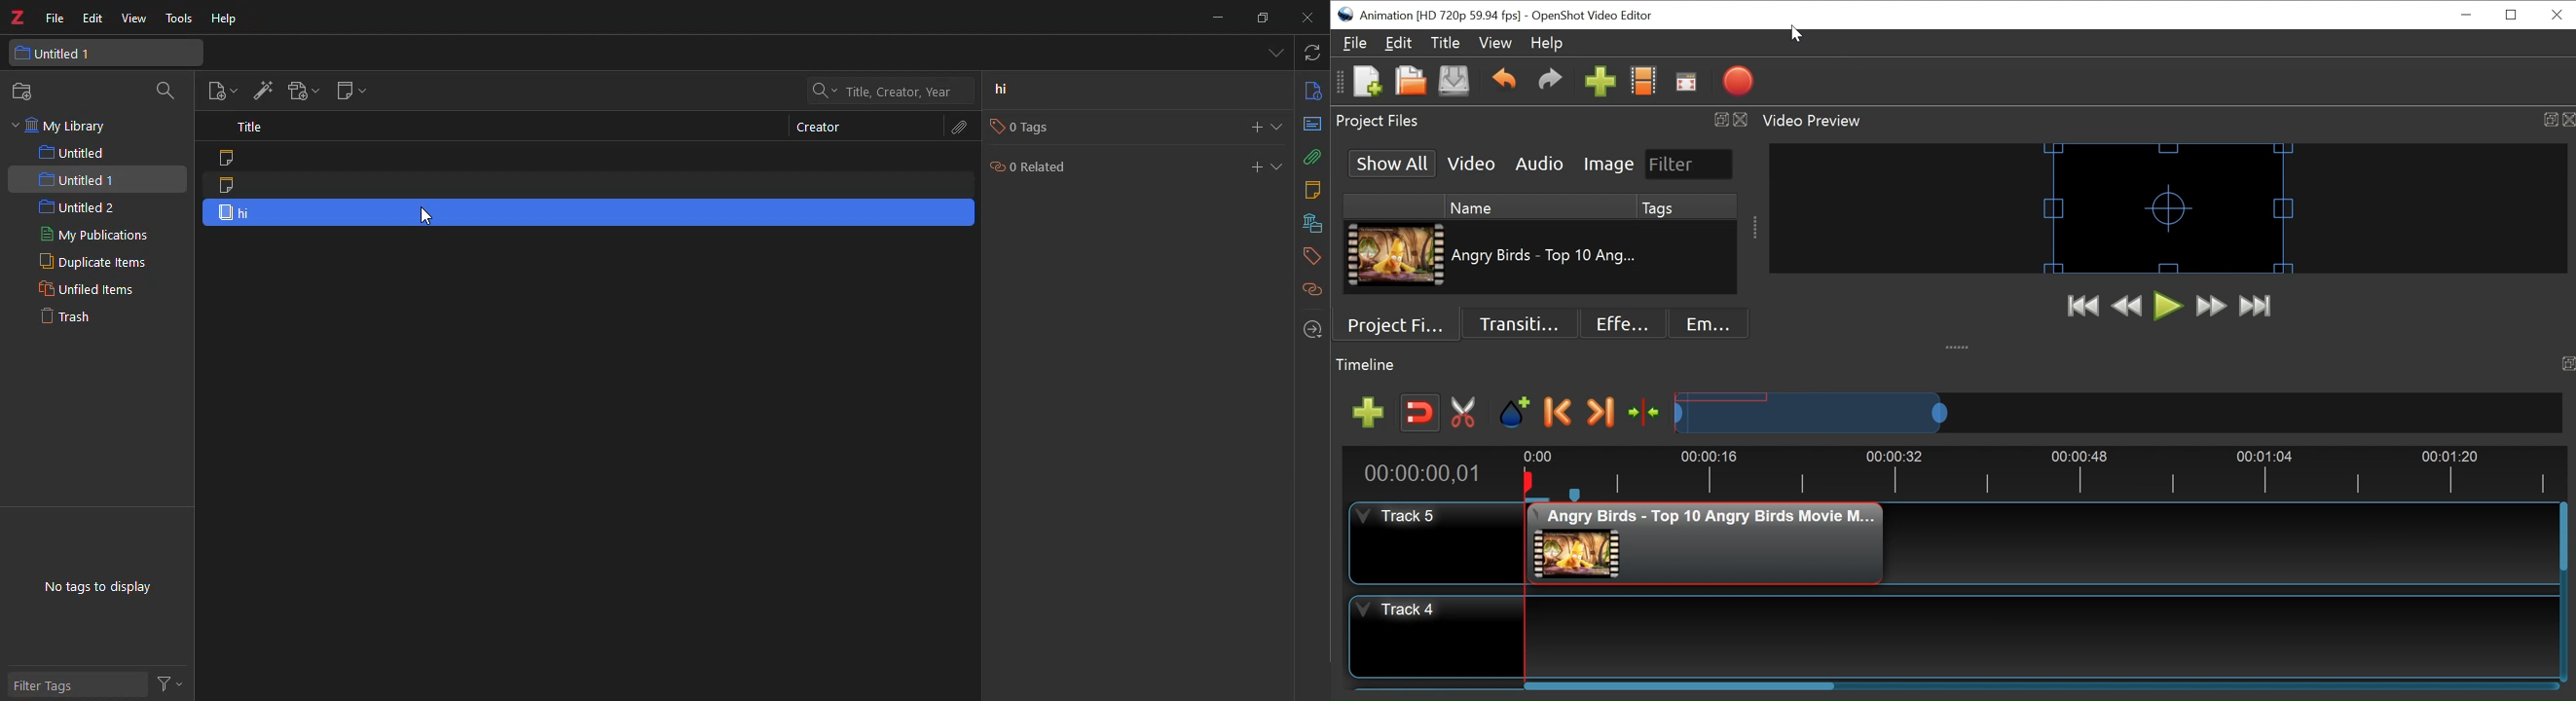 This screenshot has height=728, width=2576. What do you see at coordinates (1310, 223) in the screenshot?
I see `library` at bounding box center [1310, 223].